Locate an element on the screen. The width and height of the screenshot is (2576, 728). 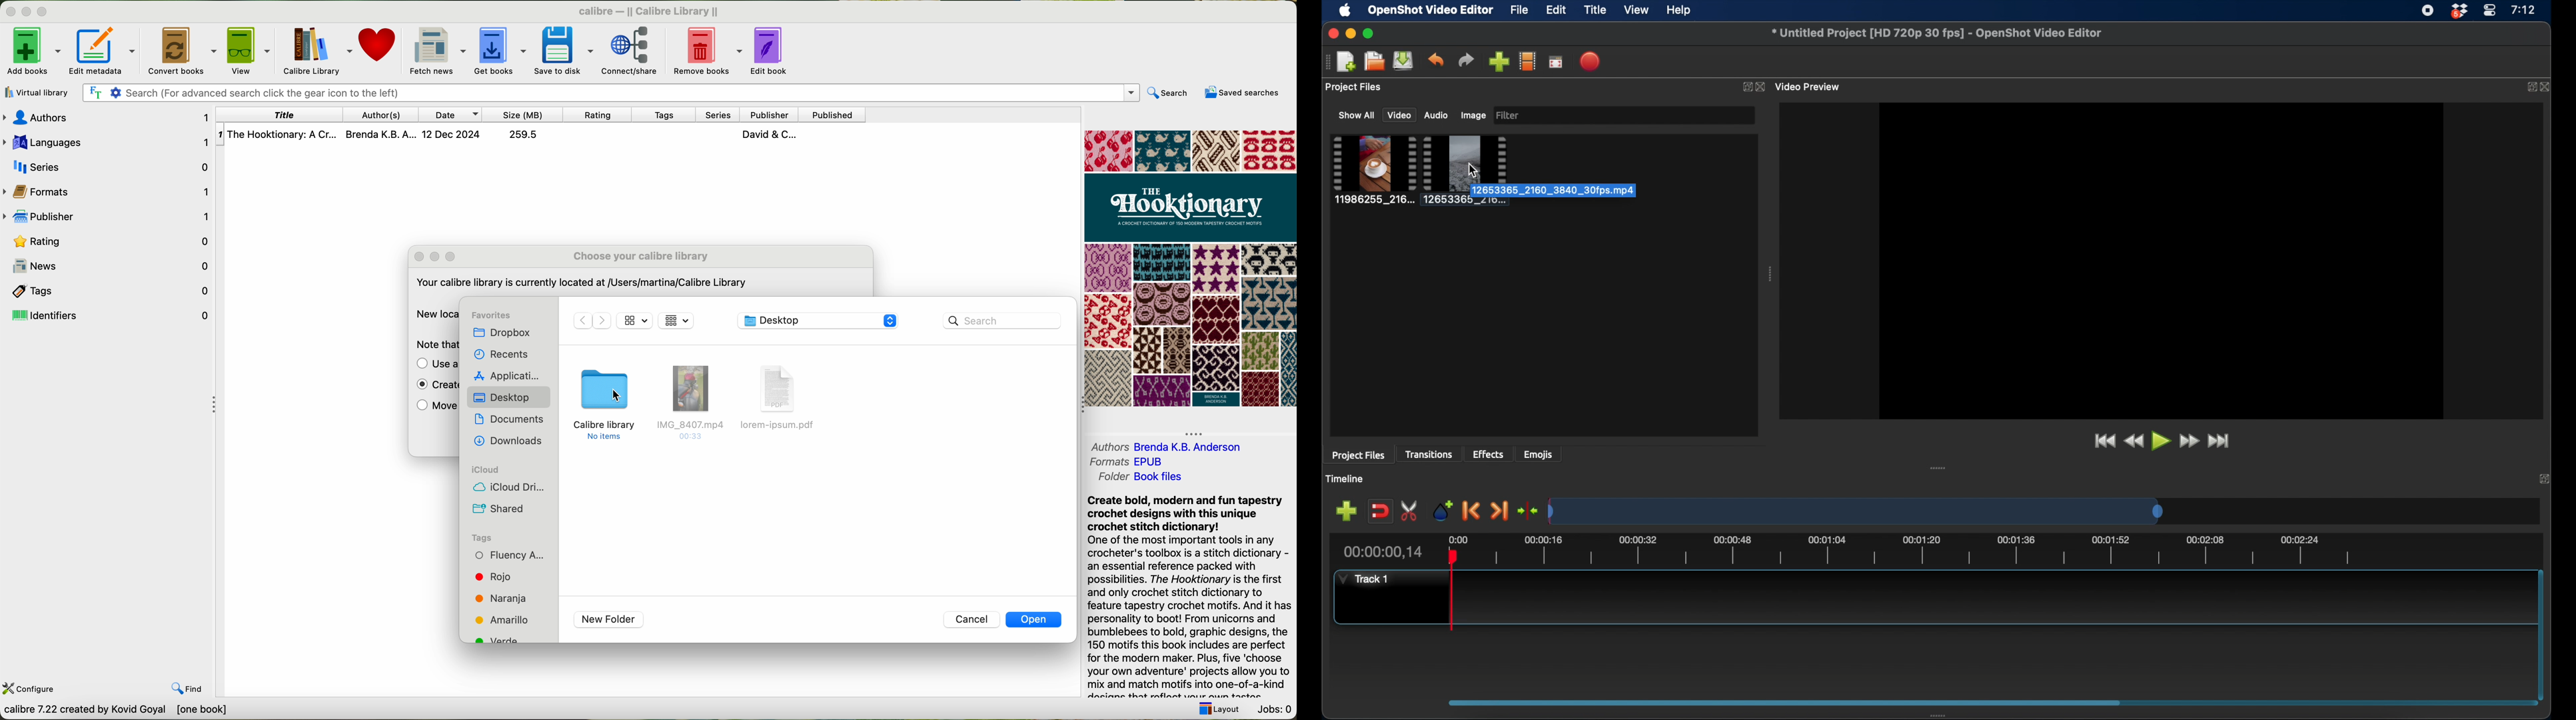
jobs: 0 is located at coordinates (1277, 710).